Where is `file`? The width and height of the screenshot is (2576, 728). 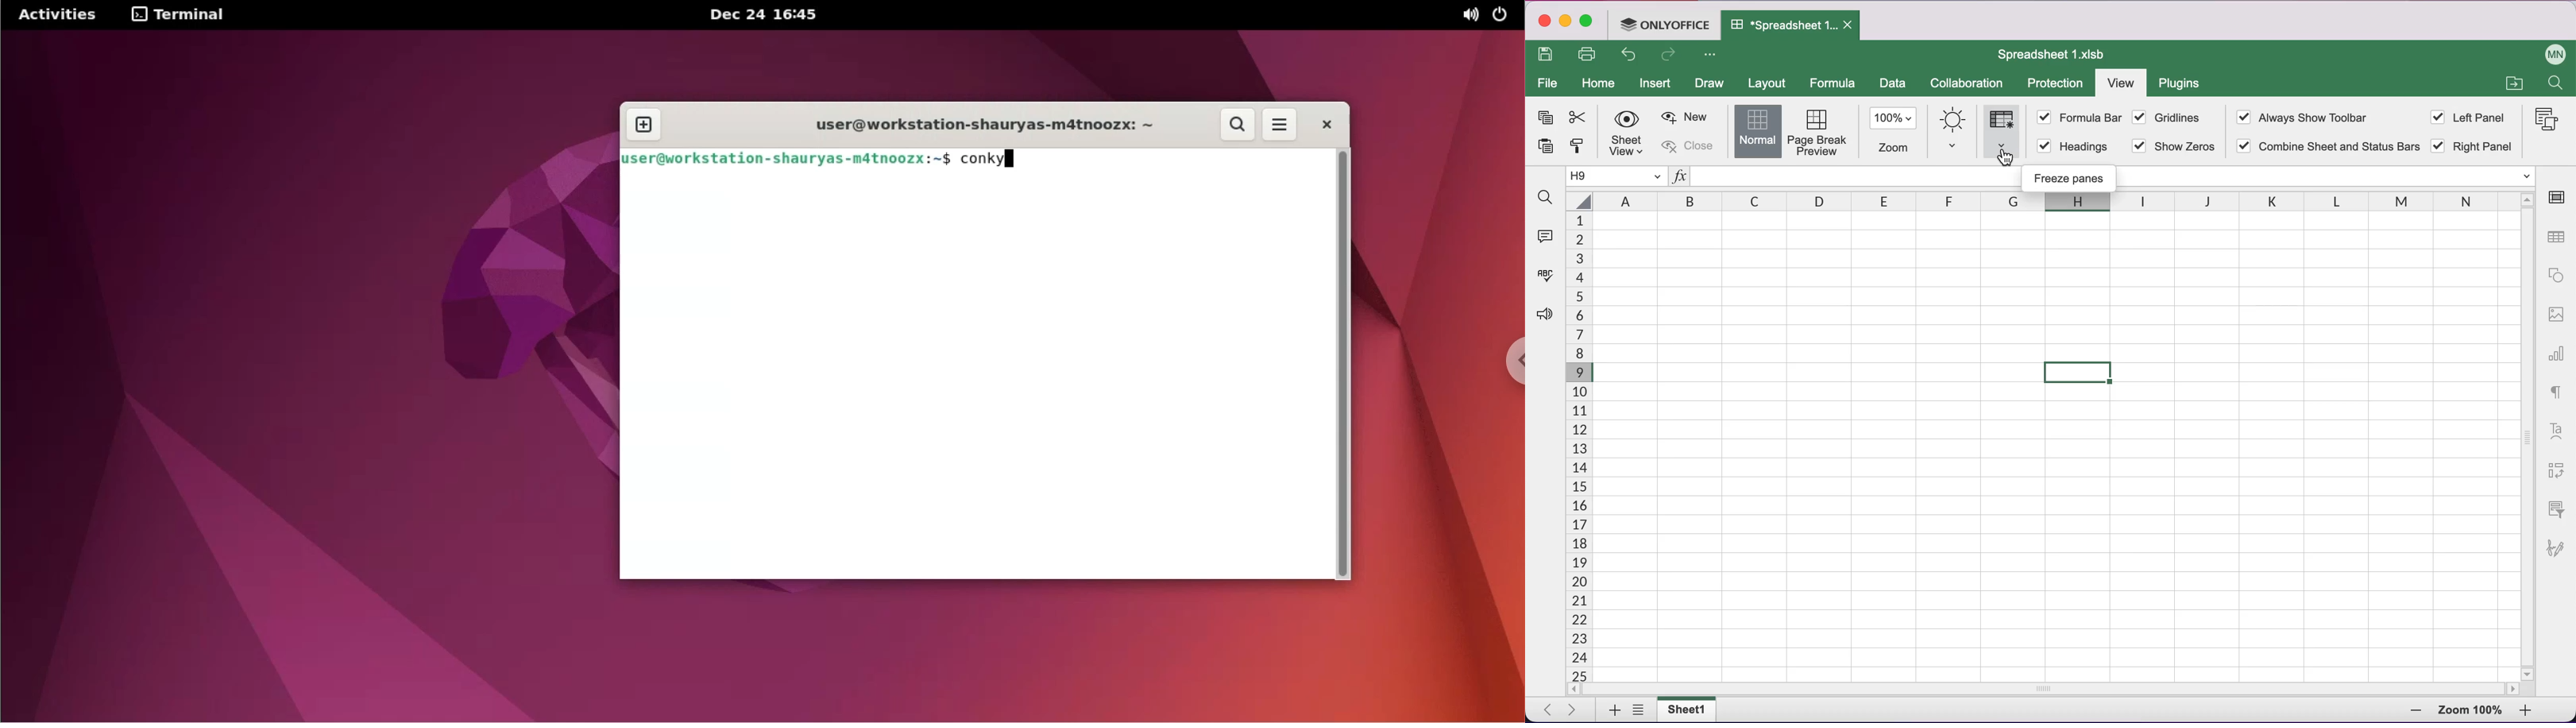 file is located at coordinates (1548, 82).